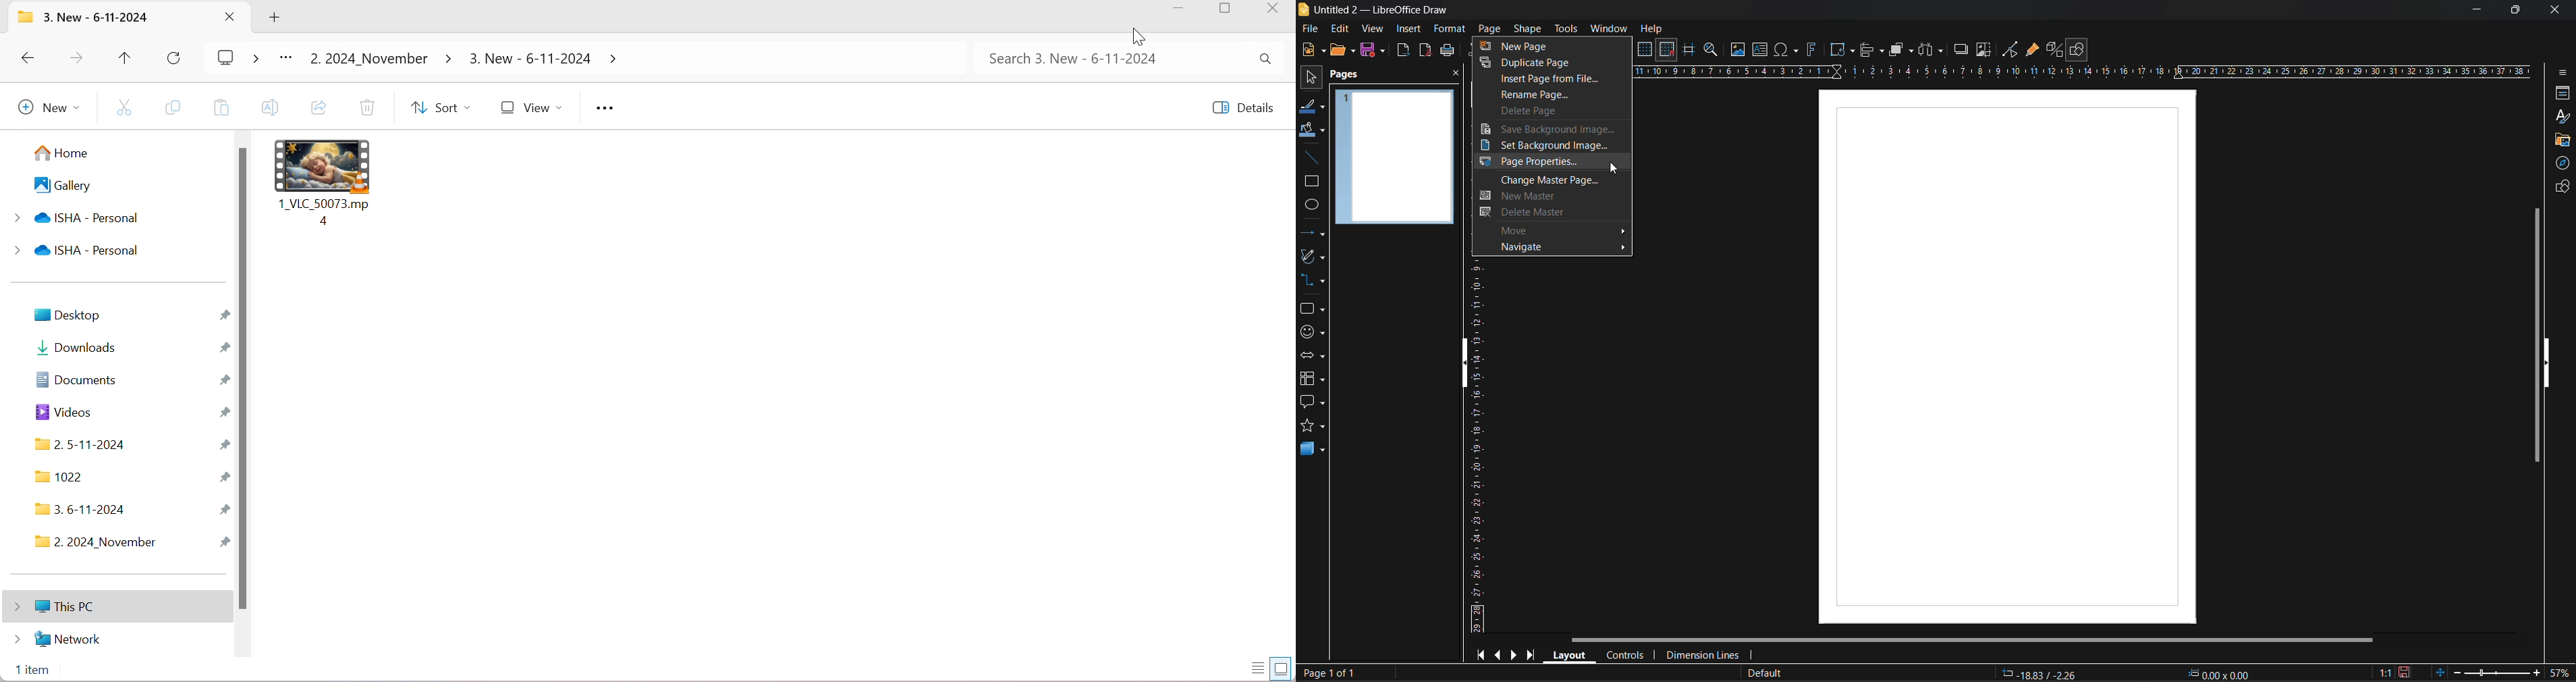 This screenshot has width=2576, height=700. I want to click on gallery, so click(2560, 139).